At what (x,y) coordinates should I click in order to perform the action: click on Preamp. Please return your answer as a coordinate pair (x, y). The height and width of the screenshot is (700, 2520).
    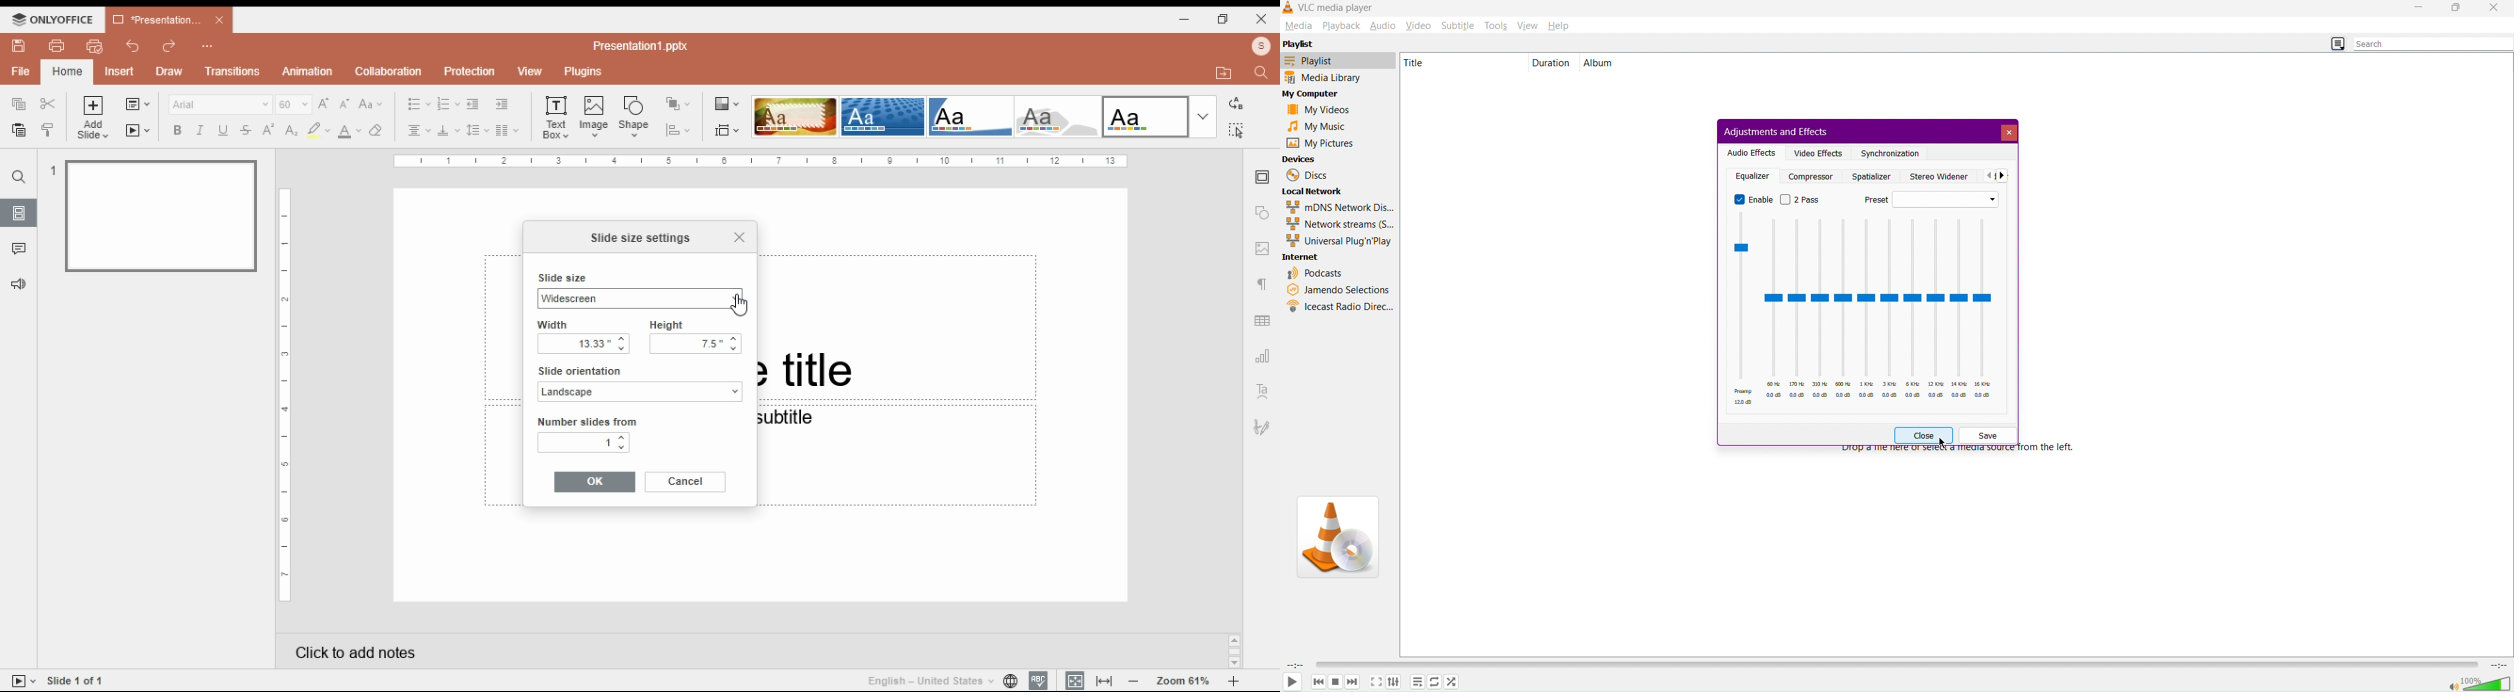
    Looking at the image, I should click on (1744, 310).